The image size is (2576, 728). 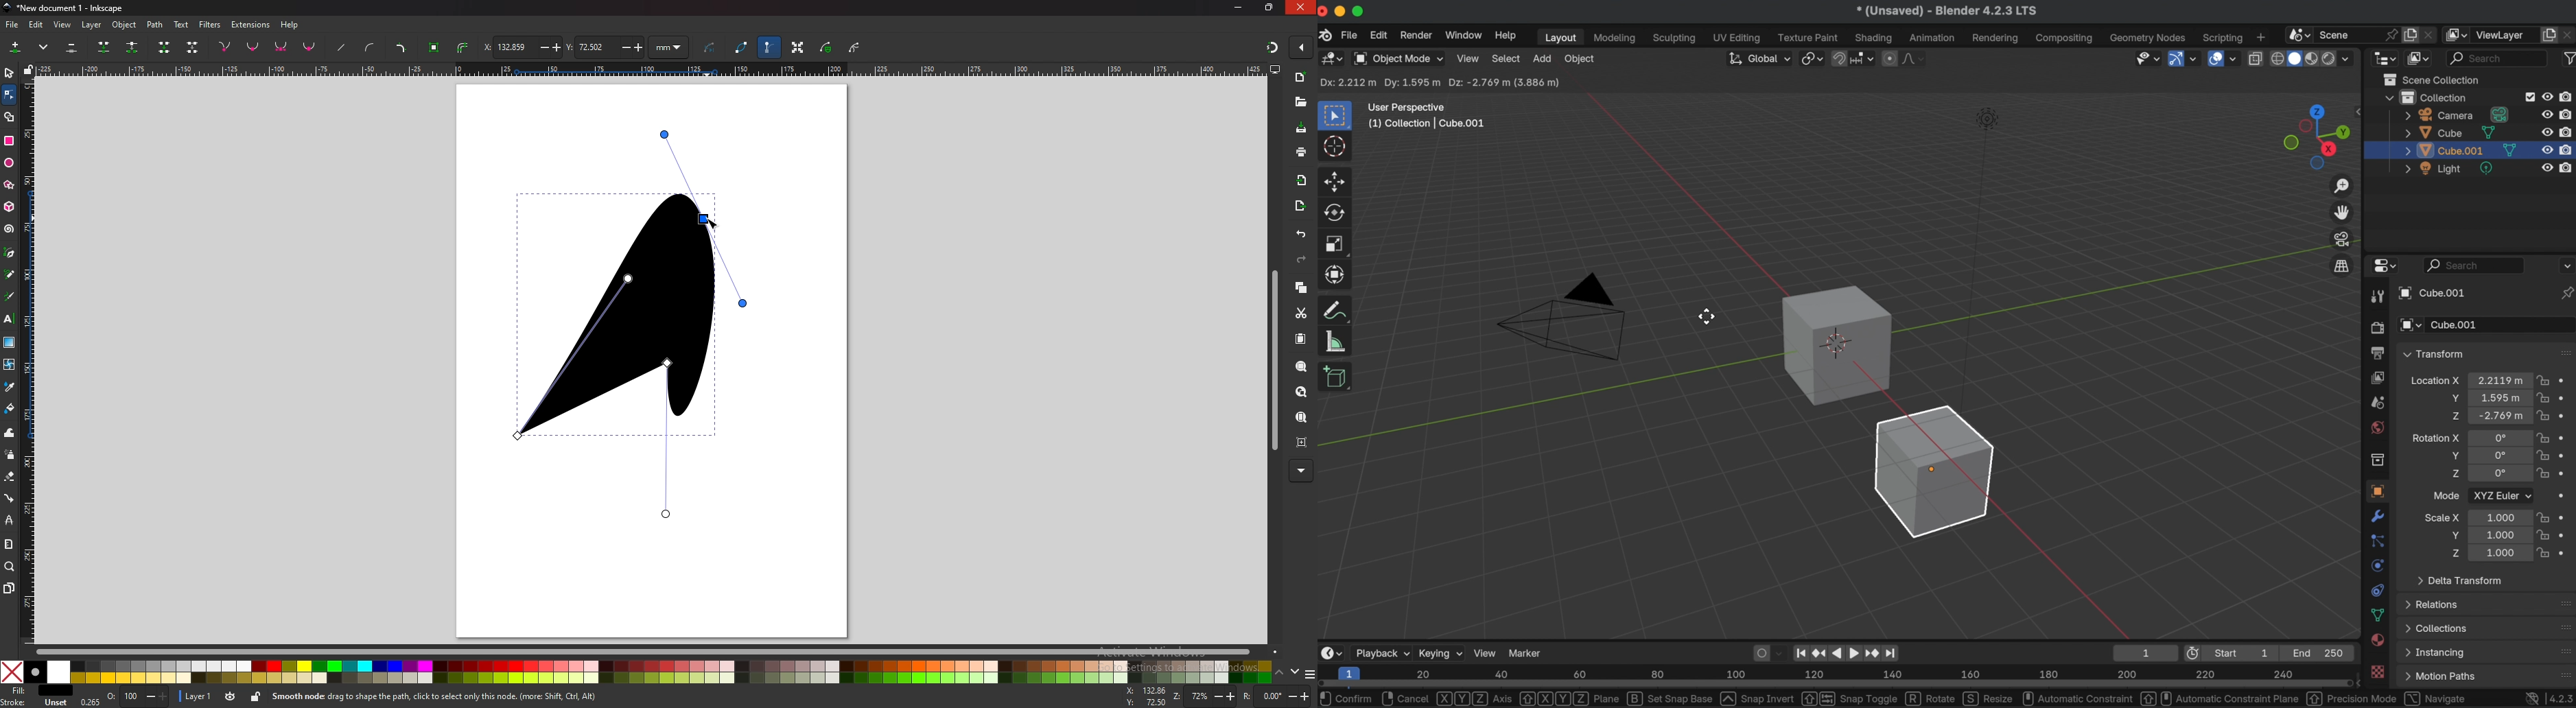 I want to click on rotation Z, so click(x=2455, y=475).